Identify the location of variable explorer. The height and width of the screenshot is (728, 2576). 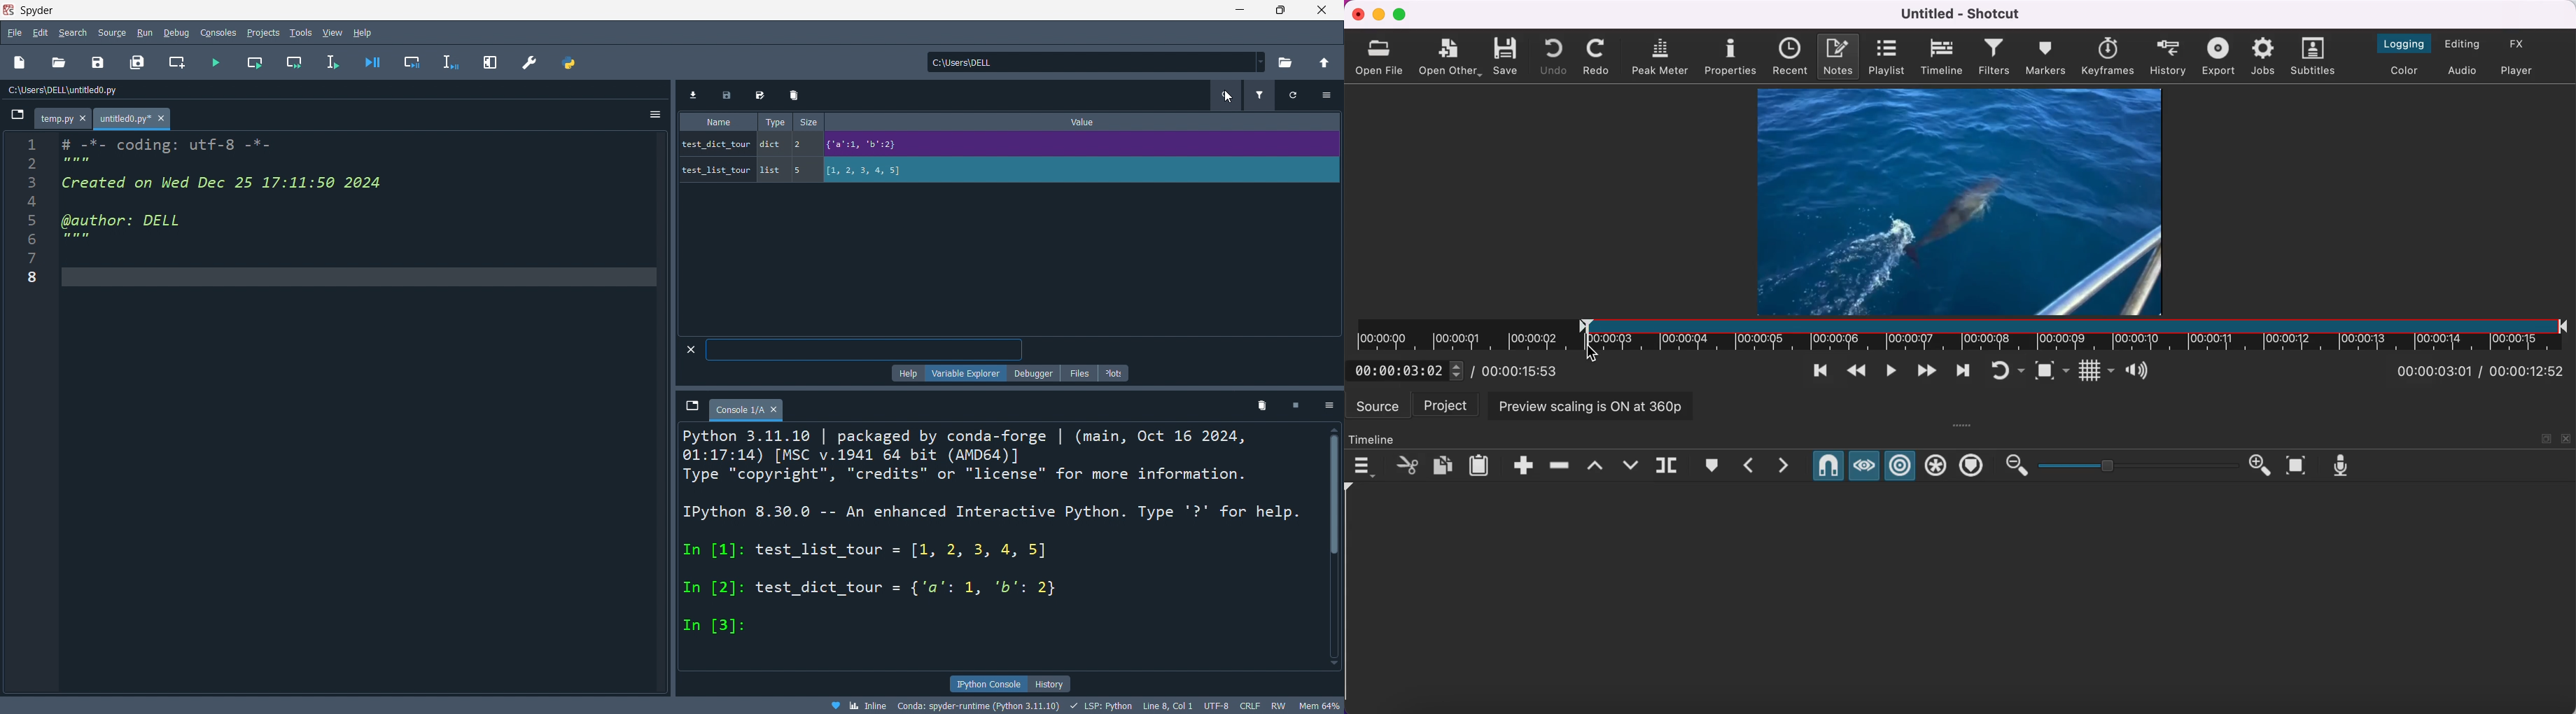
(962, 374).